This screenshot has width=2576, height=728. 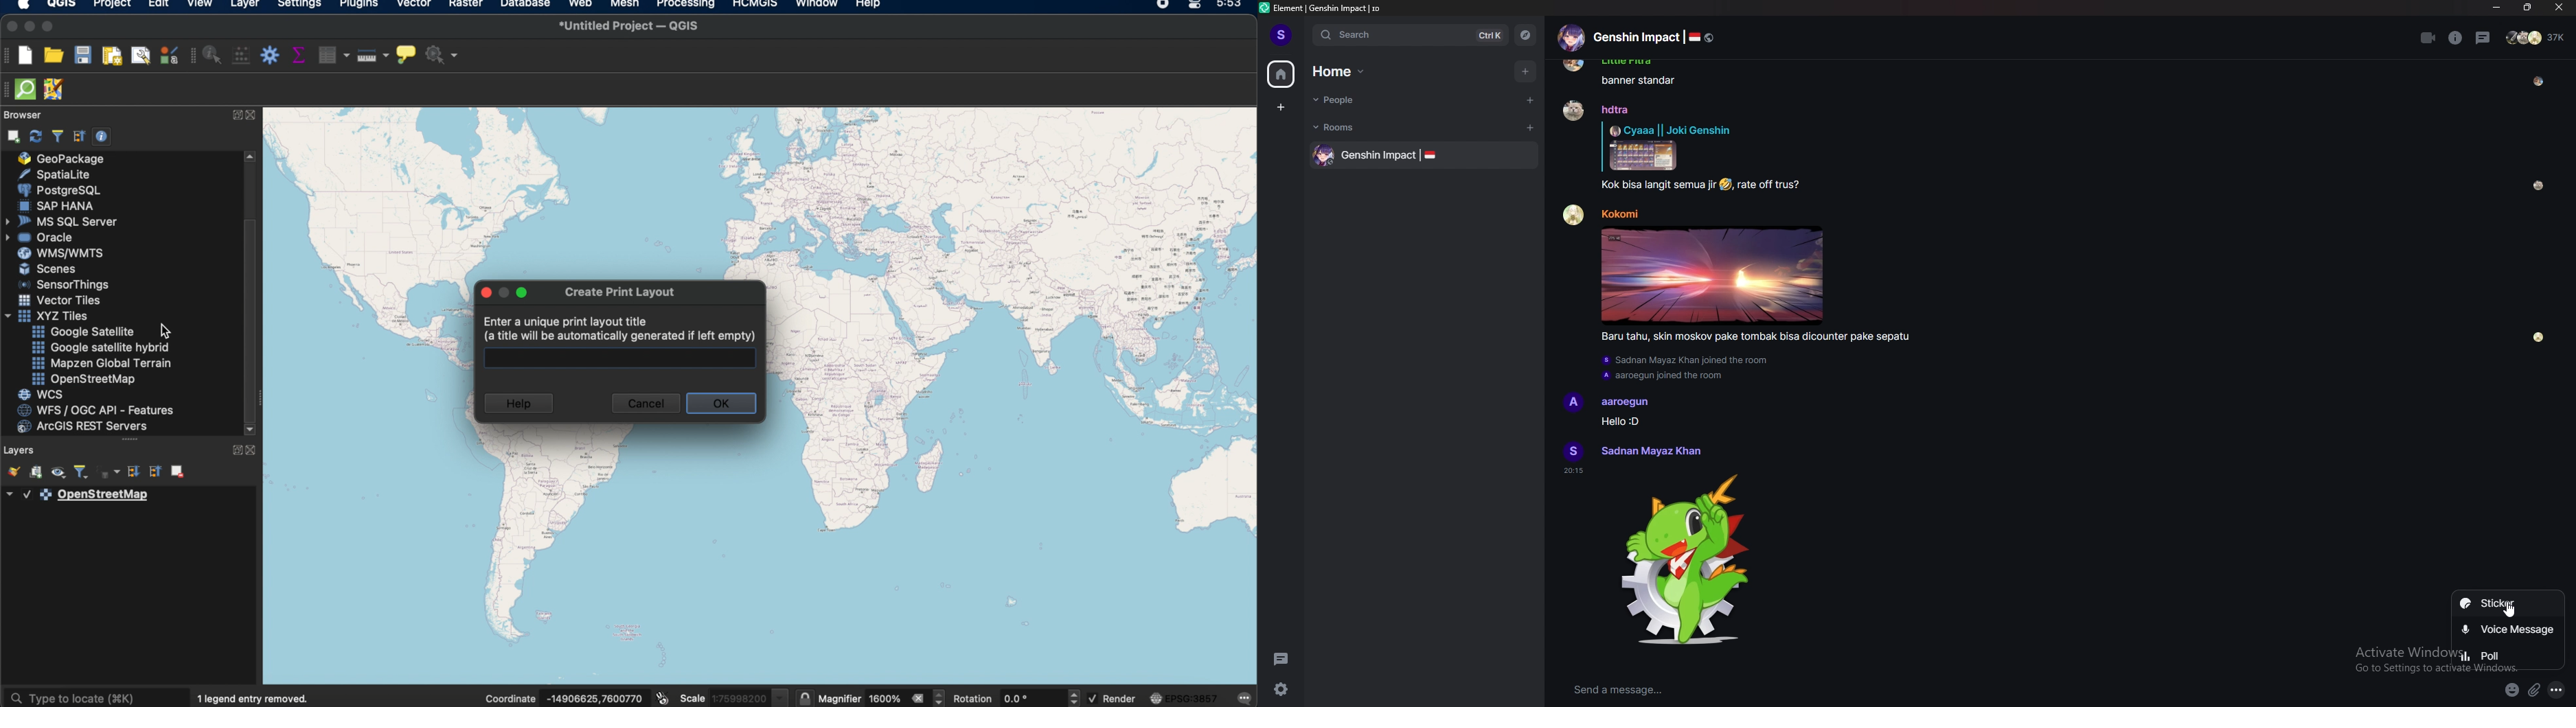 What do you see at coordinates (1685, 560) in the screenshot?
I see `Kongi admins sticker` at bounding box center [1685, 560].